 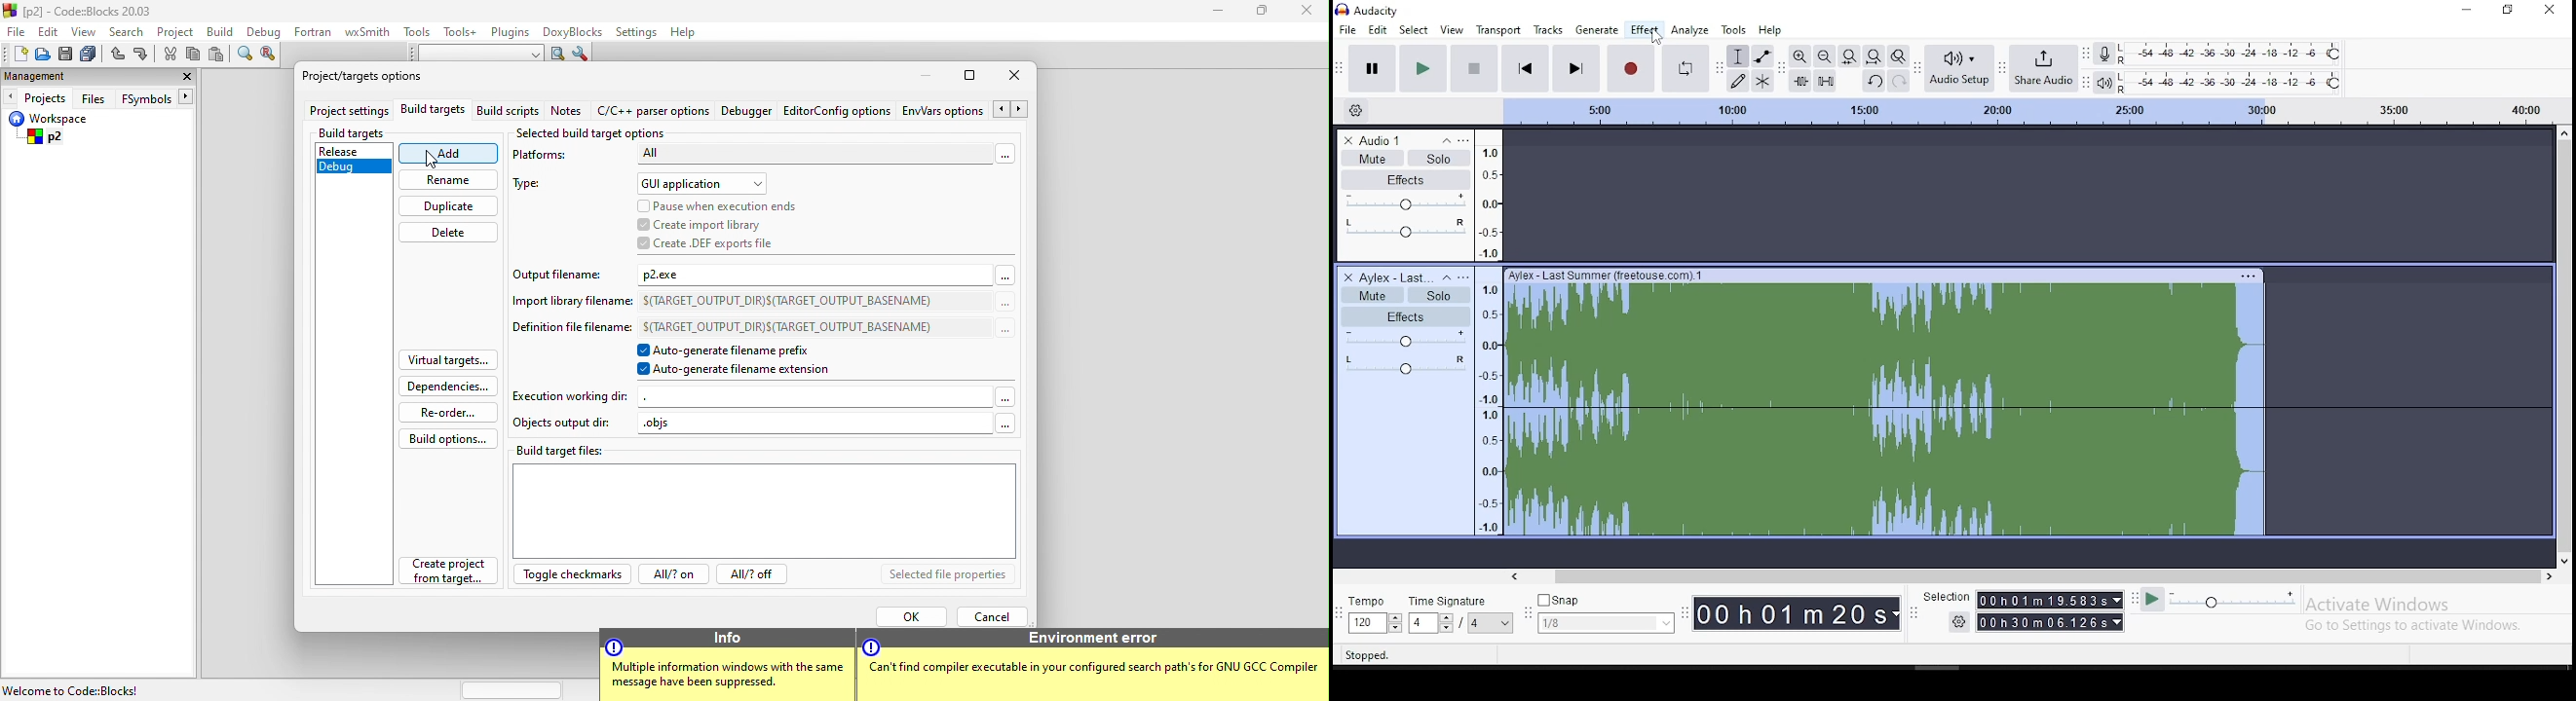 What do you see at coordinates (1463, 277) in the screenshot?
I see `open menu` at bounding box center [1463, 277].